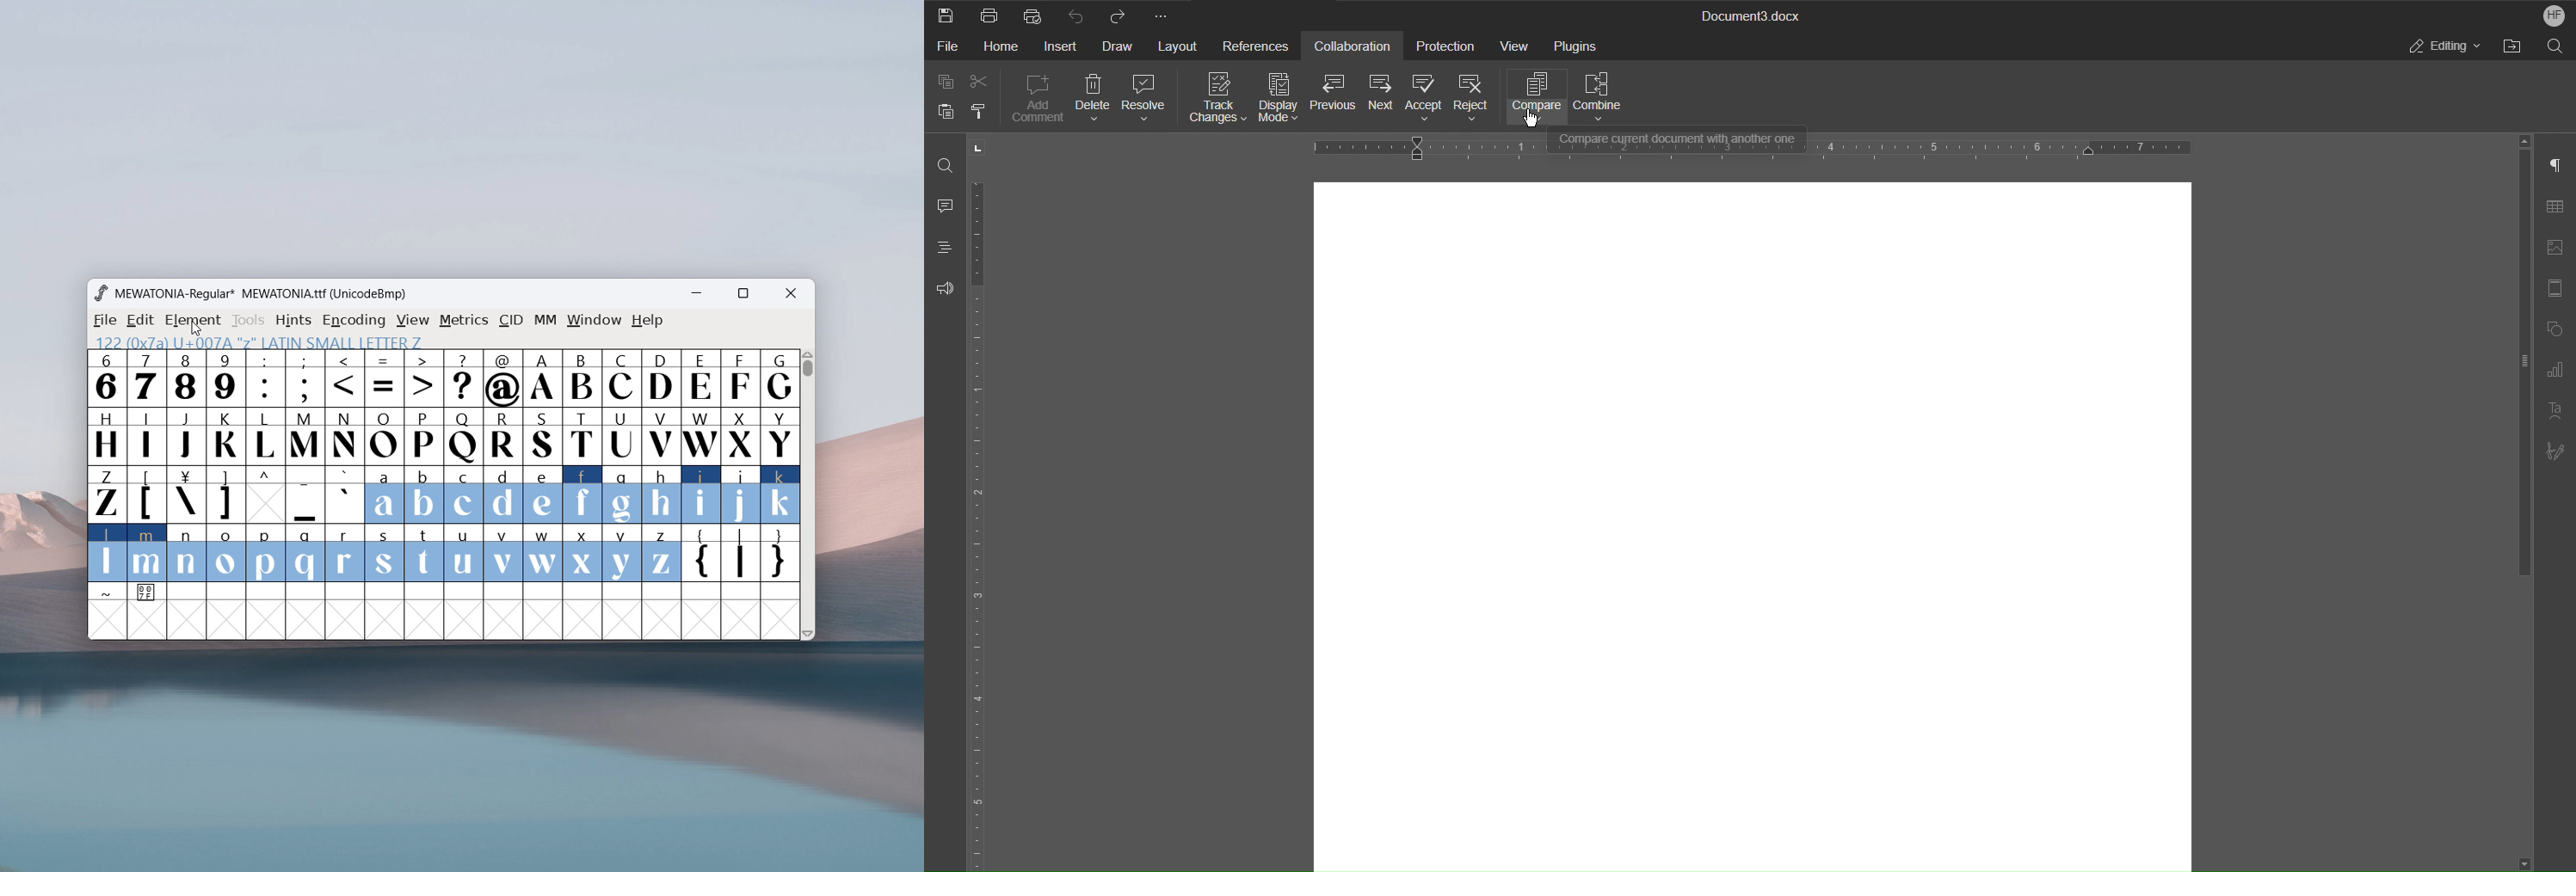 This screenshot has width=2576, height=896. What do you see at coordinates (1094, 96) in the screenshot?
I see `Delete` at bounding box center [1094, 96].